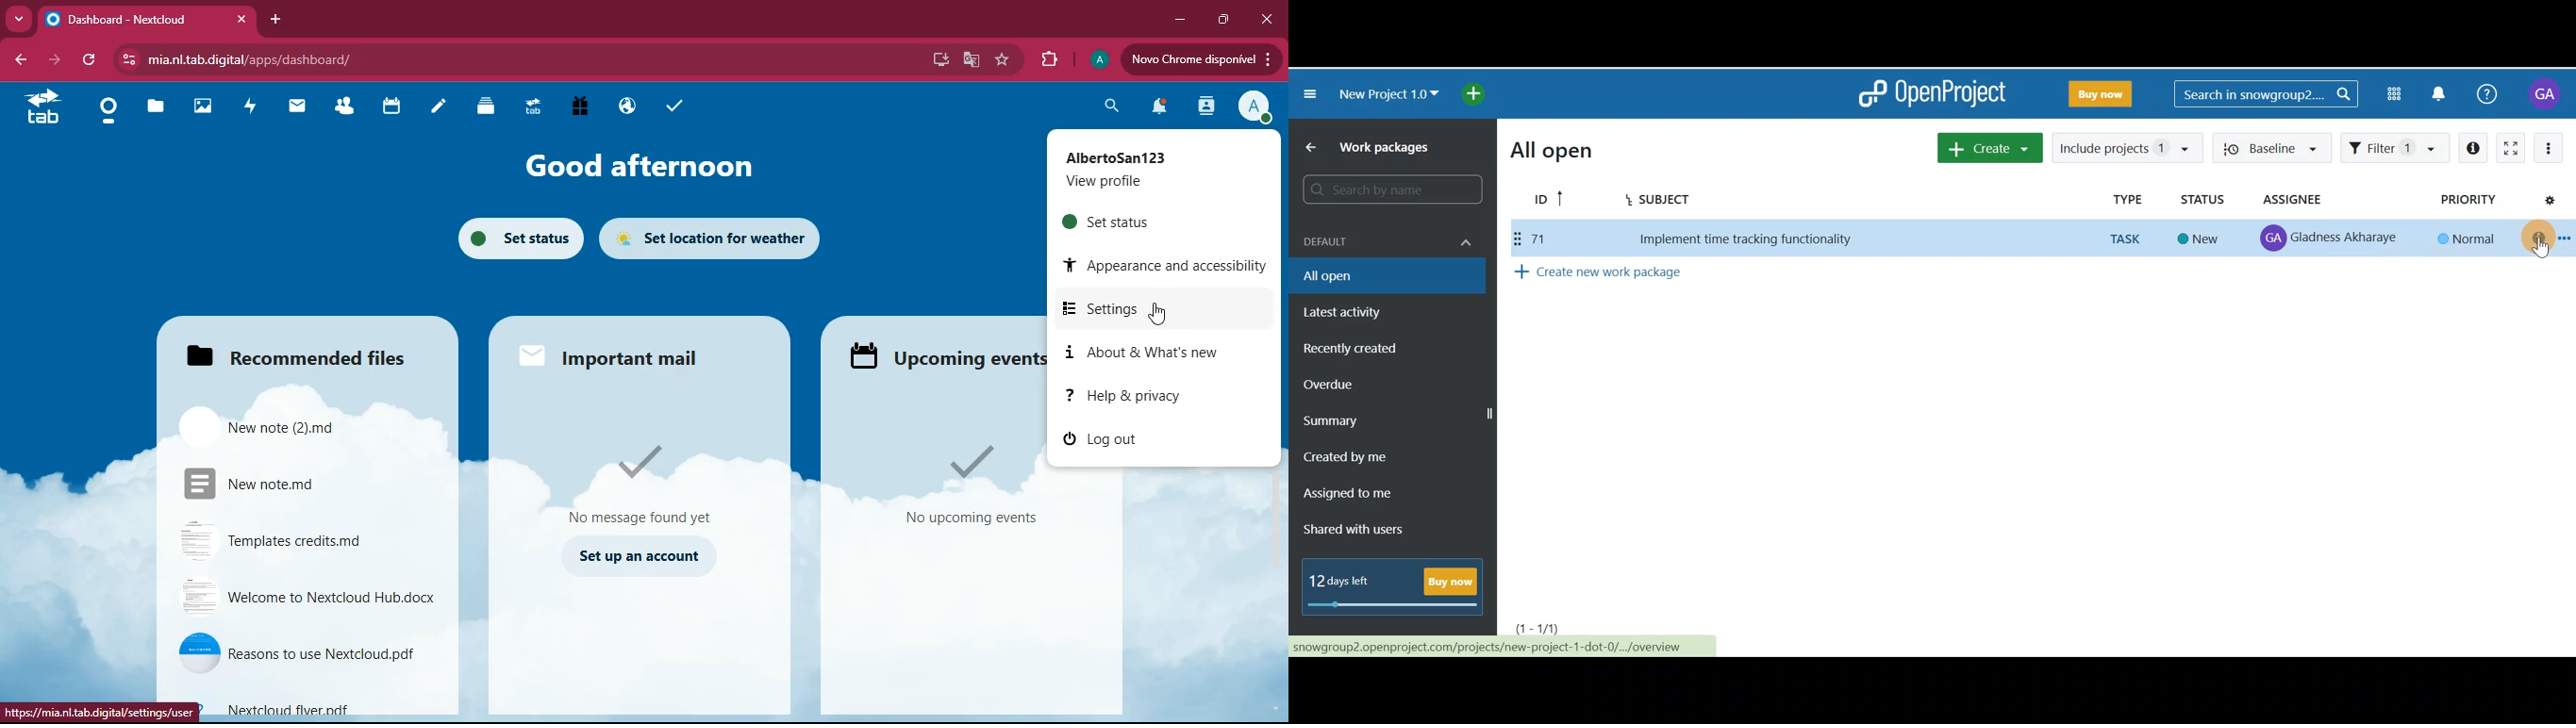 This screenshot has width=2576, height=728. I want to click on help, so click(1145, 395).